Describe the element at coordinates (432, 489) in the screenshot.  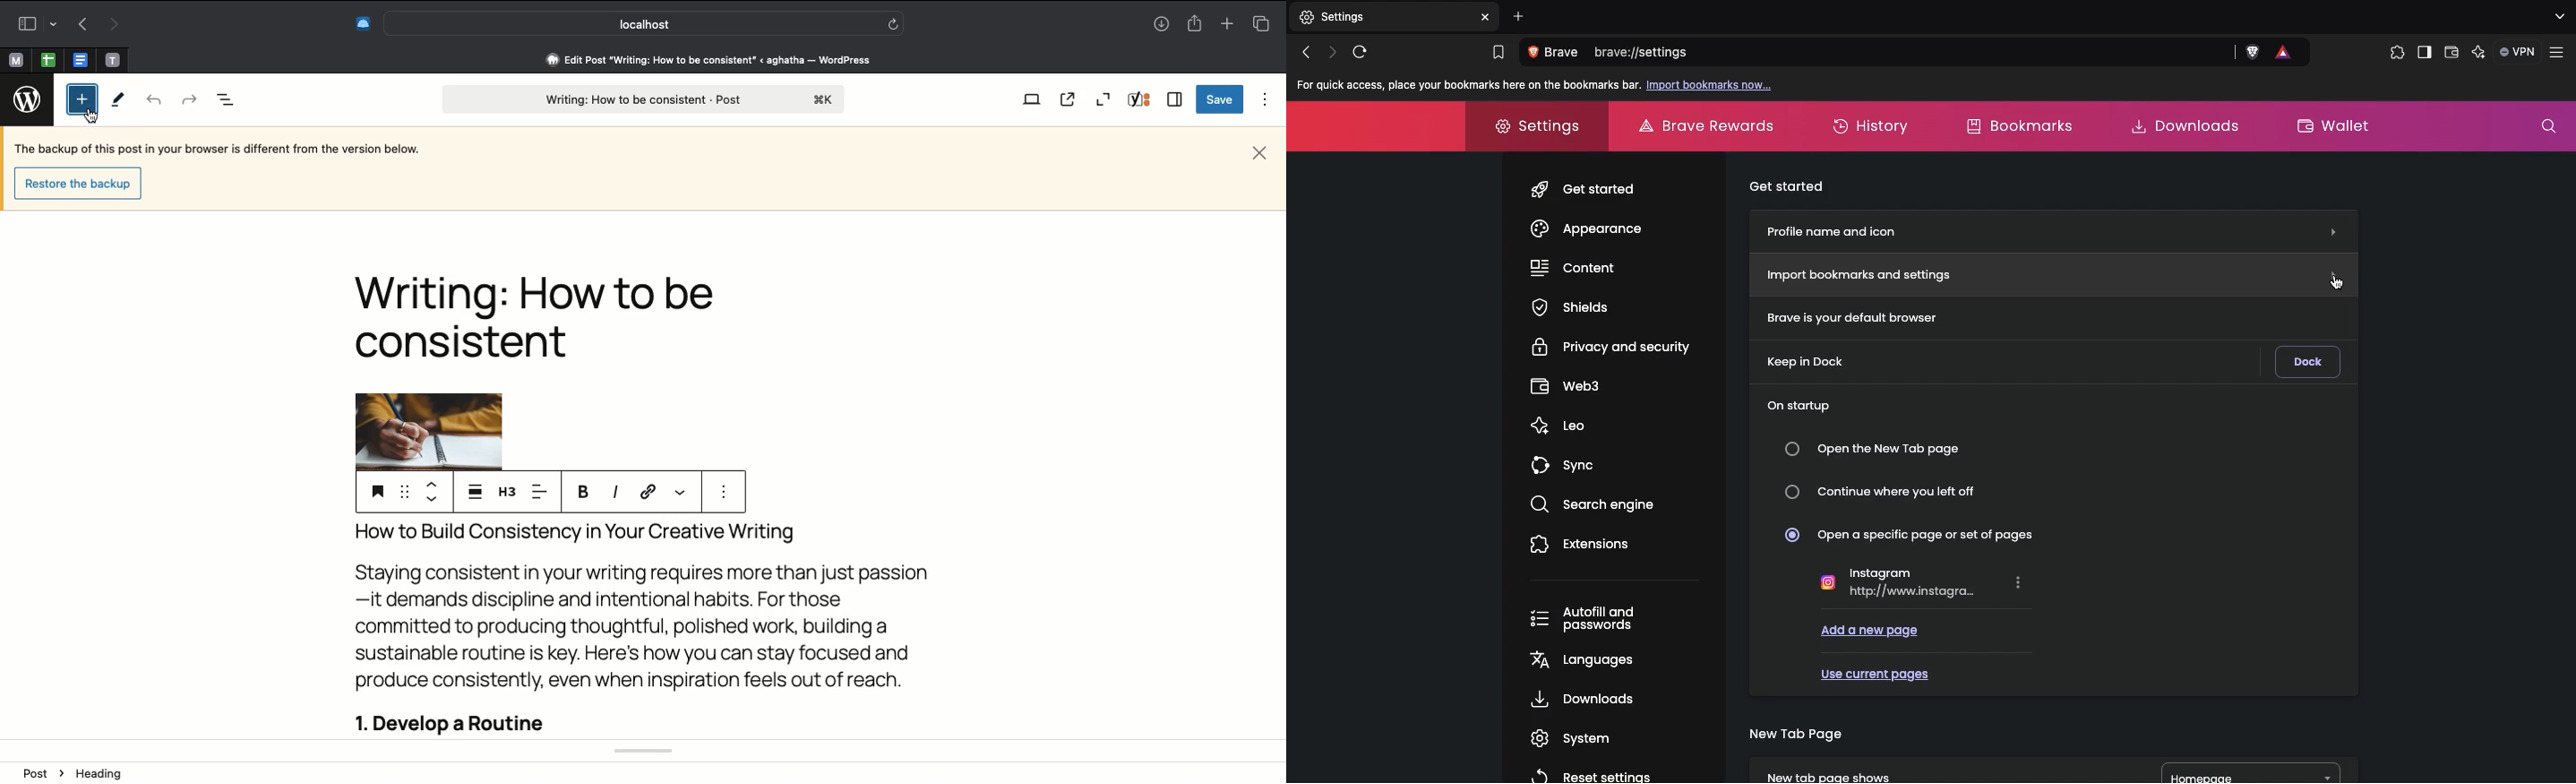
I see `Move up move down` at that location.